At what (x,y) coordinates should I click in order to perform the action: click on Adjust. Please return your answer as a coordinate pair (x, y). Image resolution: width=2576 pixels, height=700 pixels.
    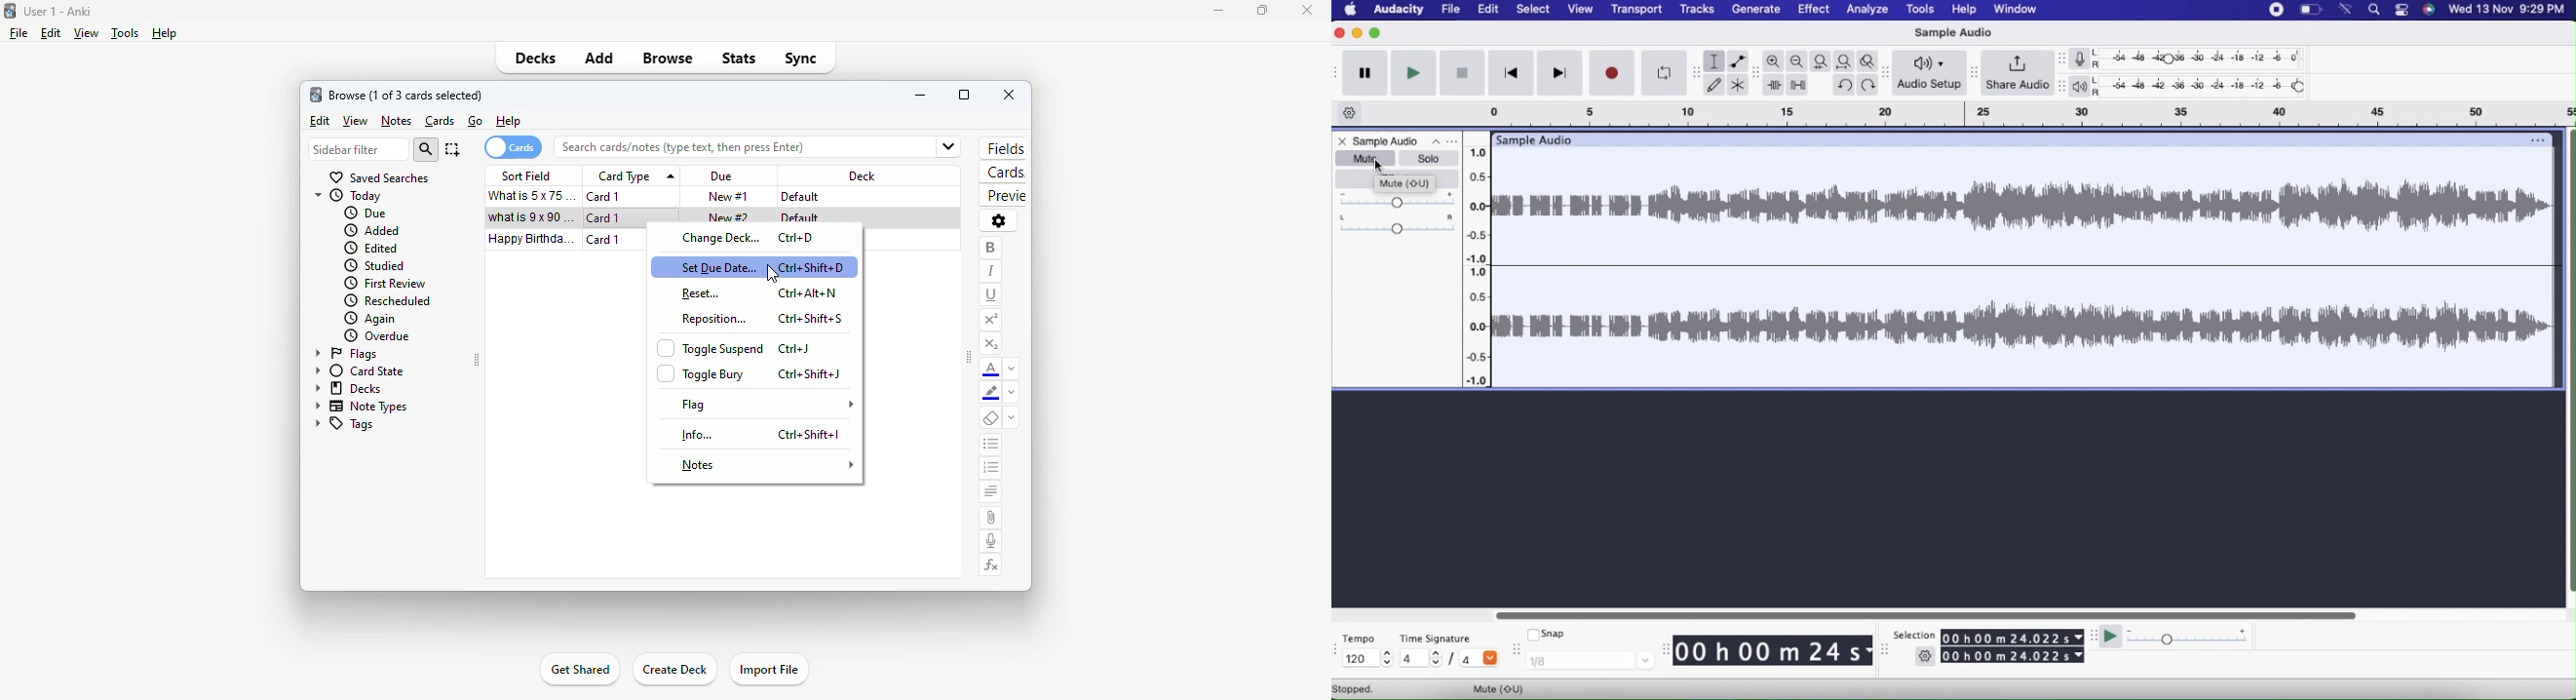
    Looking at the image, I should click on (1887, 70).